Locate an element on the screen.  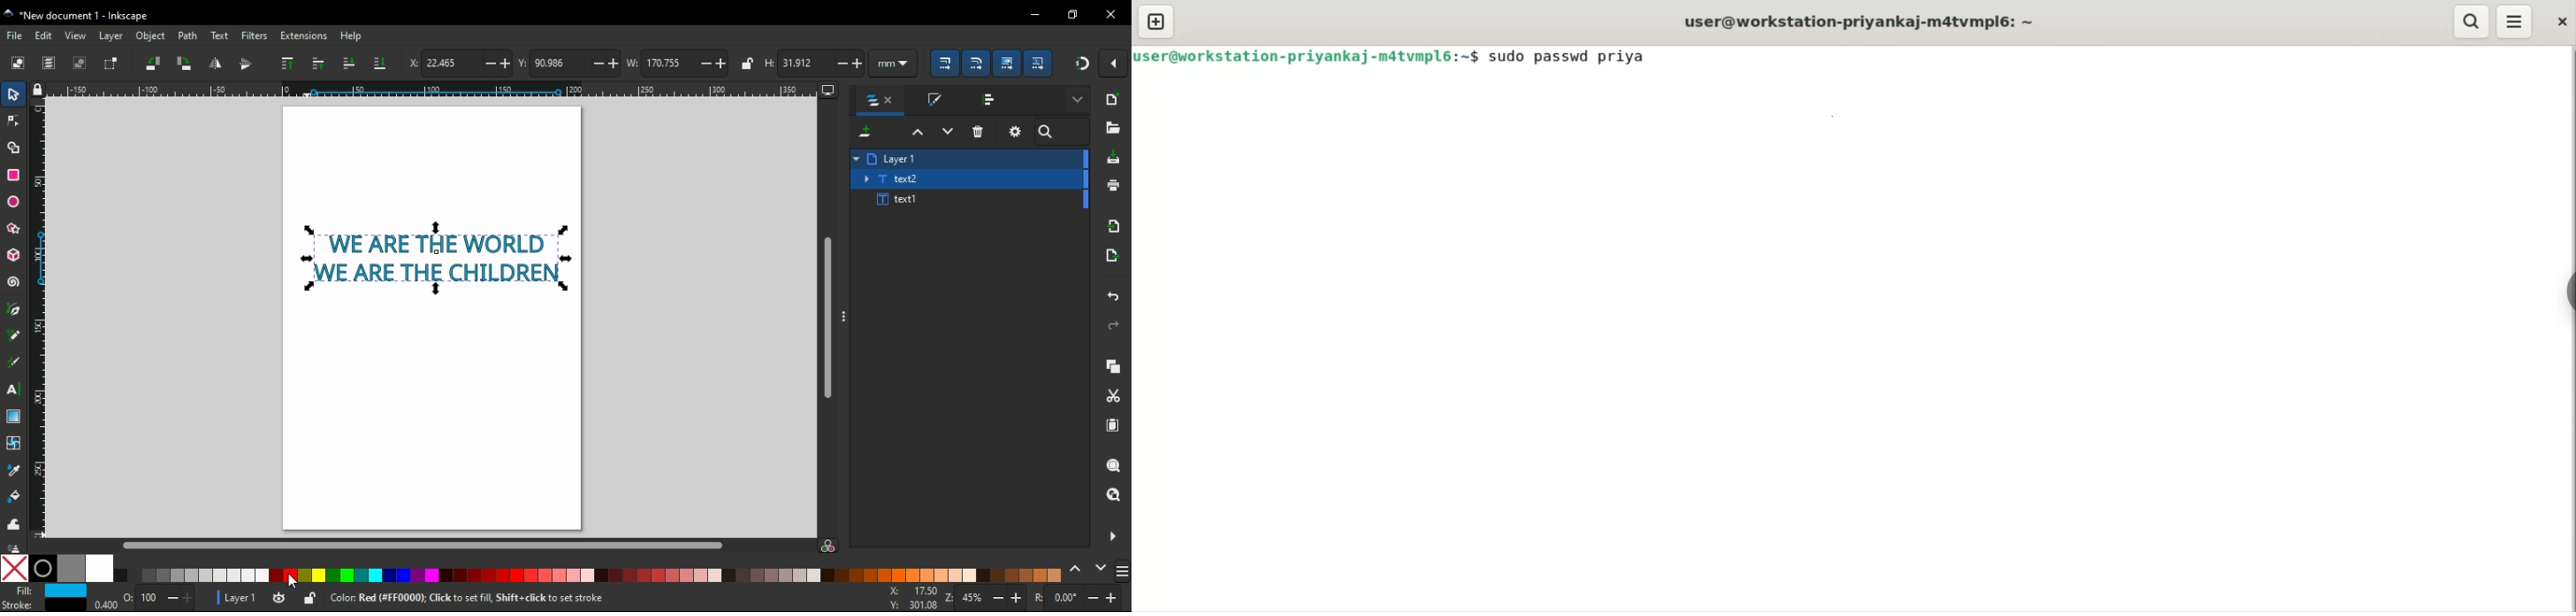
3D block tool is located at coordinates (12, 254).